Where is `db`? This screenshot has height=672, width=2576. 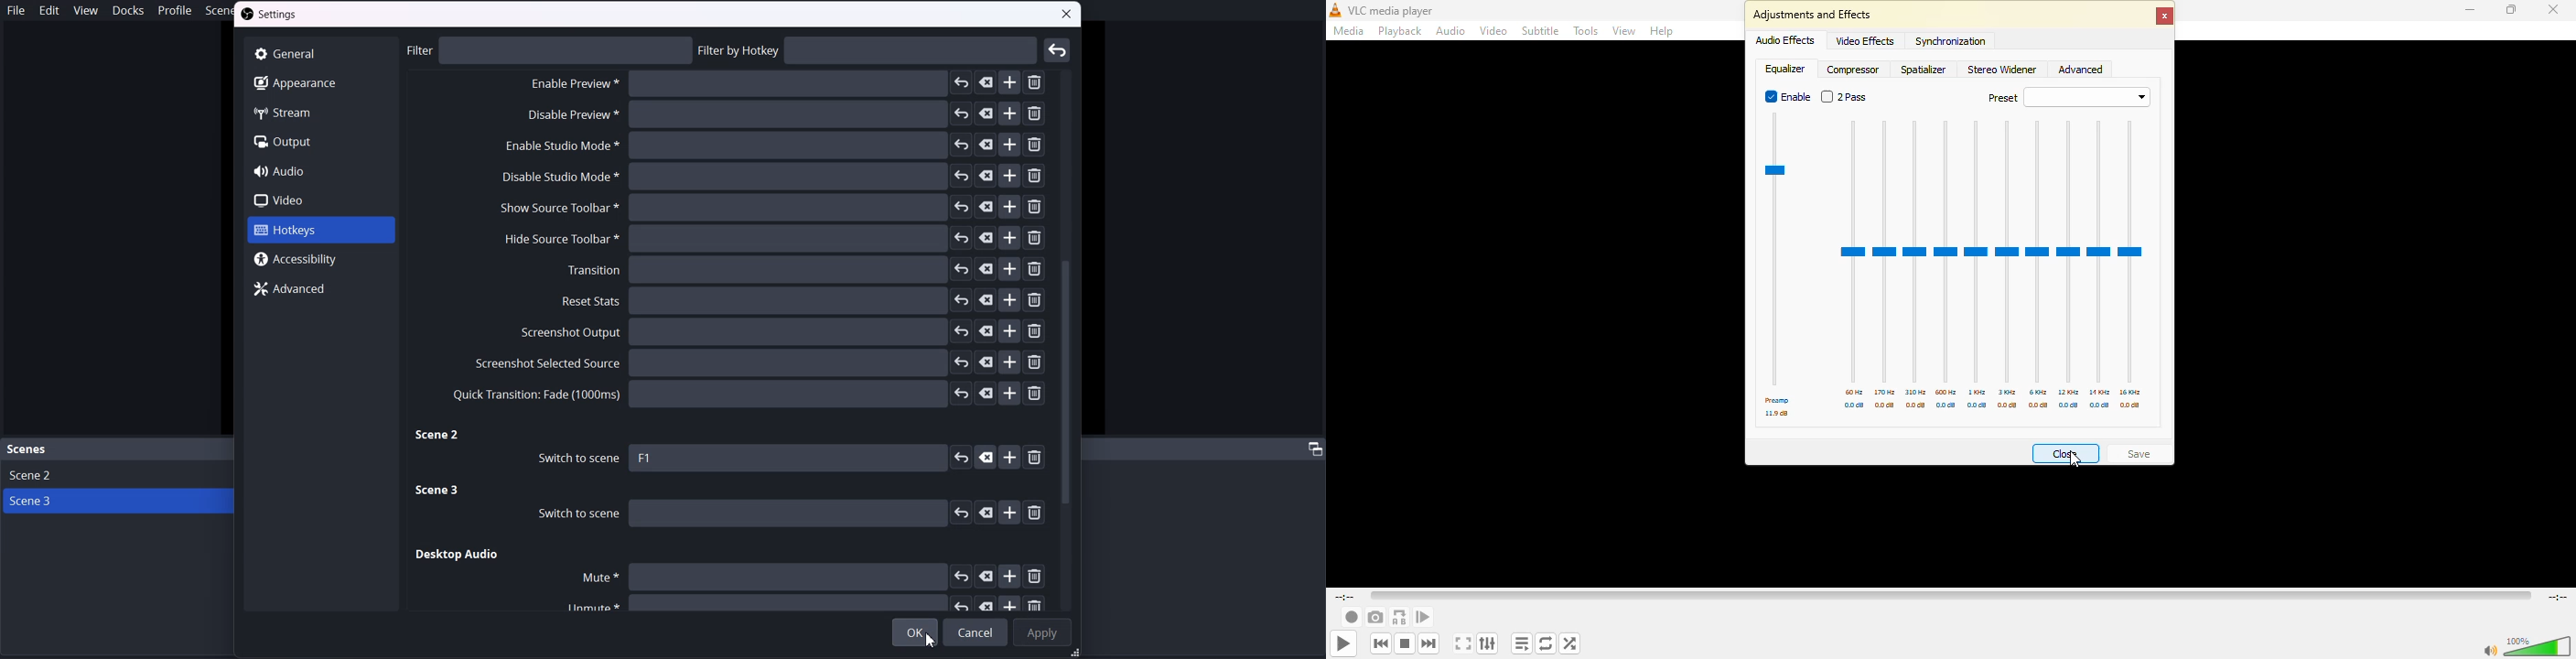 db is located at coordinates (2041, 405).